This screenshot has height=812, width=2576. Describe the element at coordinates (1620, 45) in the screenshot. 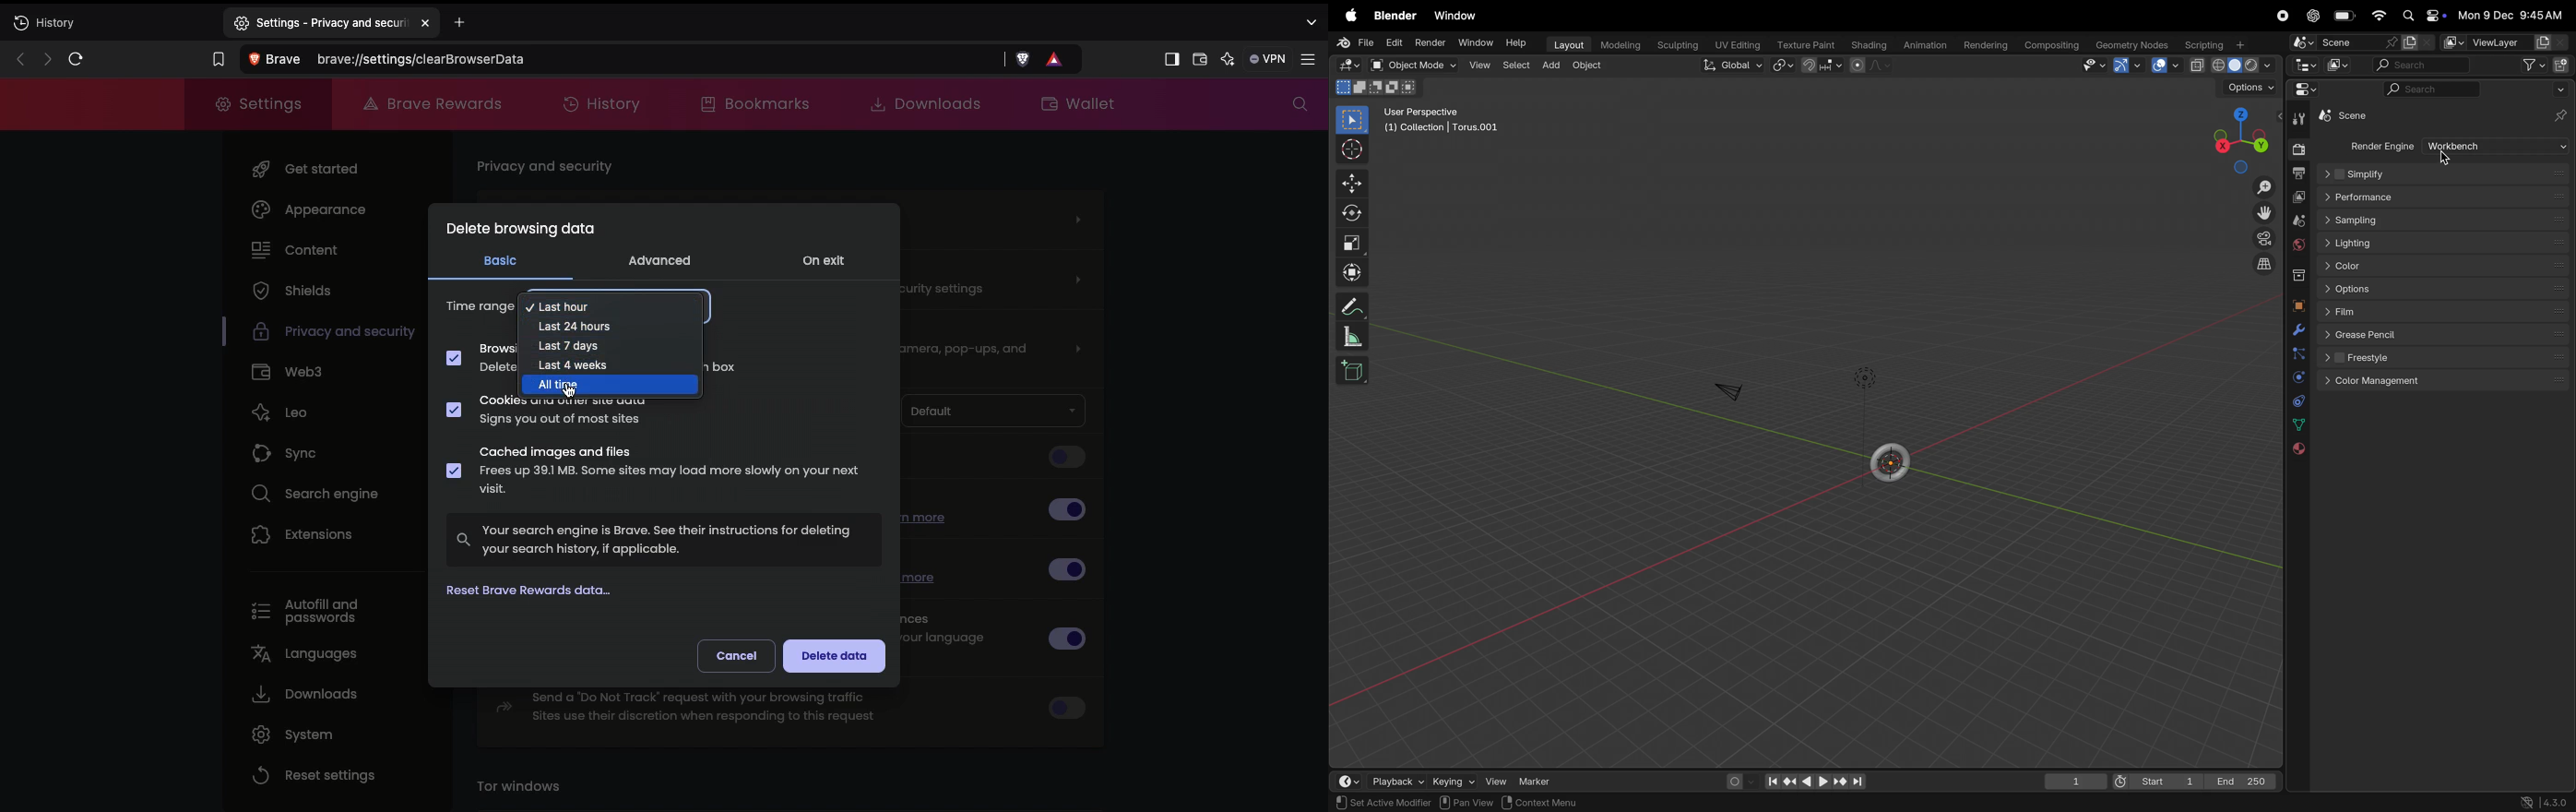

I see `modelling` at that location.